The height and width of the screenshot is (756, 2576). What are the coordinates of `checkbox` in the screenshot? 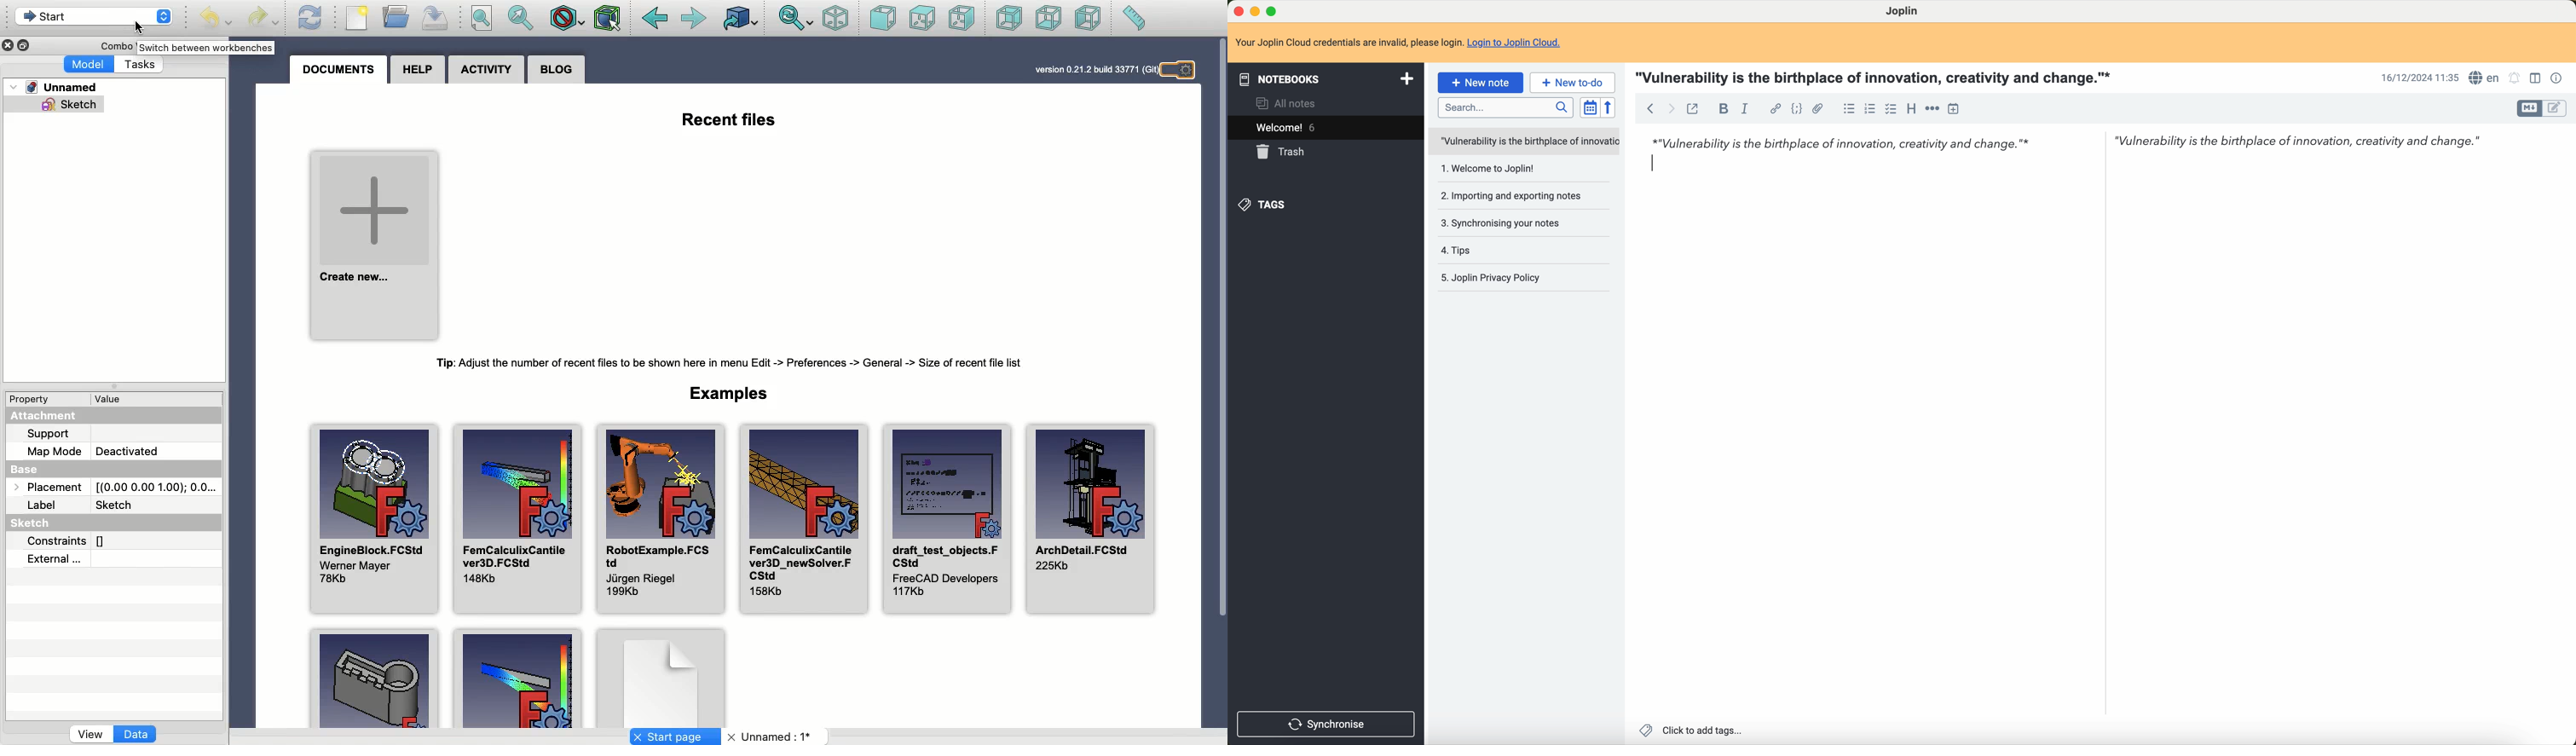 It's located at (1891, 110).